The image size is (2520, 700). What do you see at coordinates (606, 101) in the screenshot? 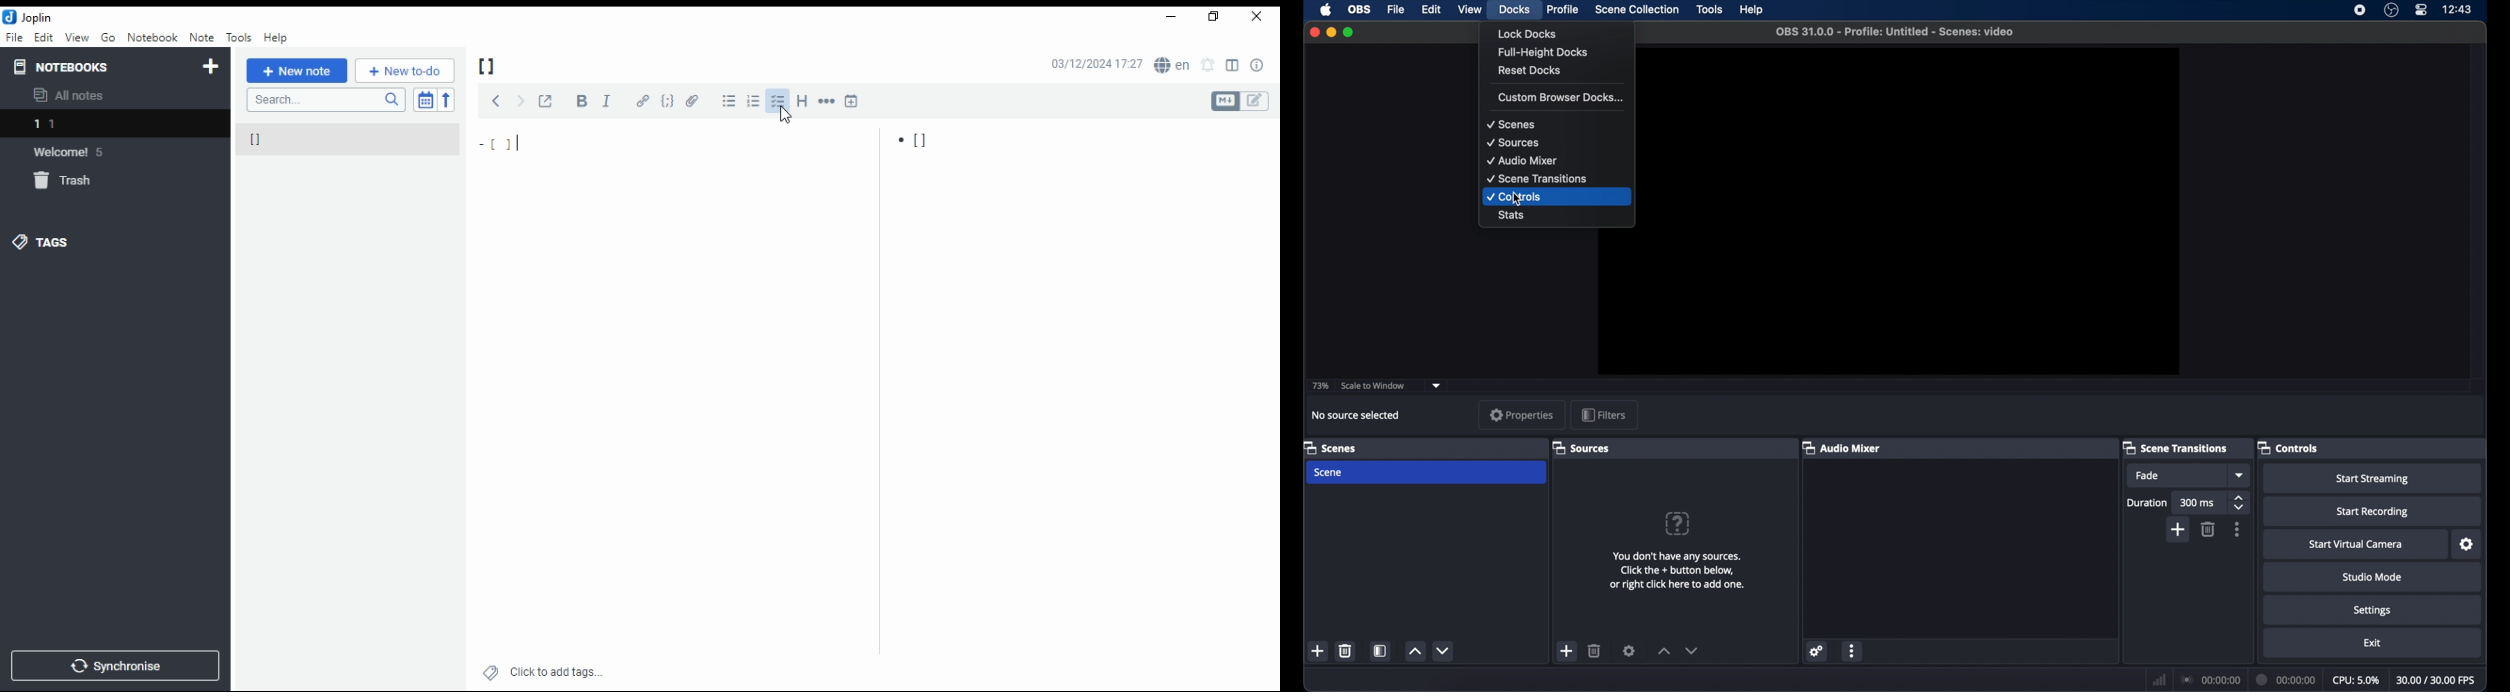
I see `italics` at bounding box center [606, 101].